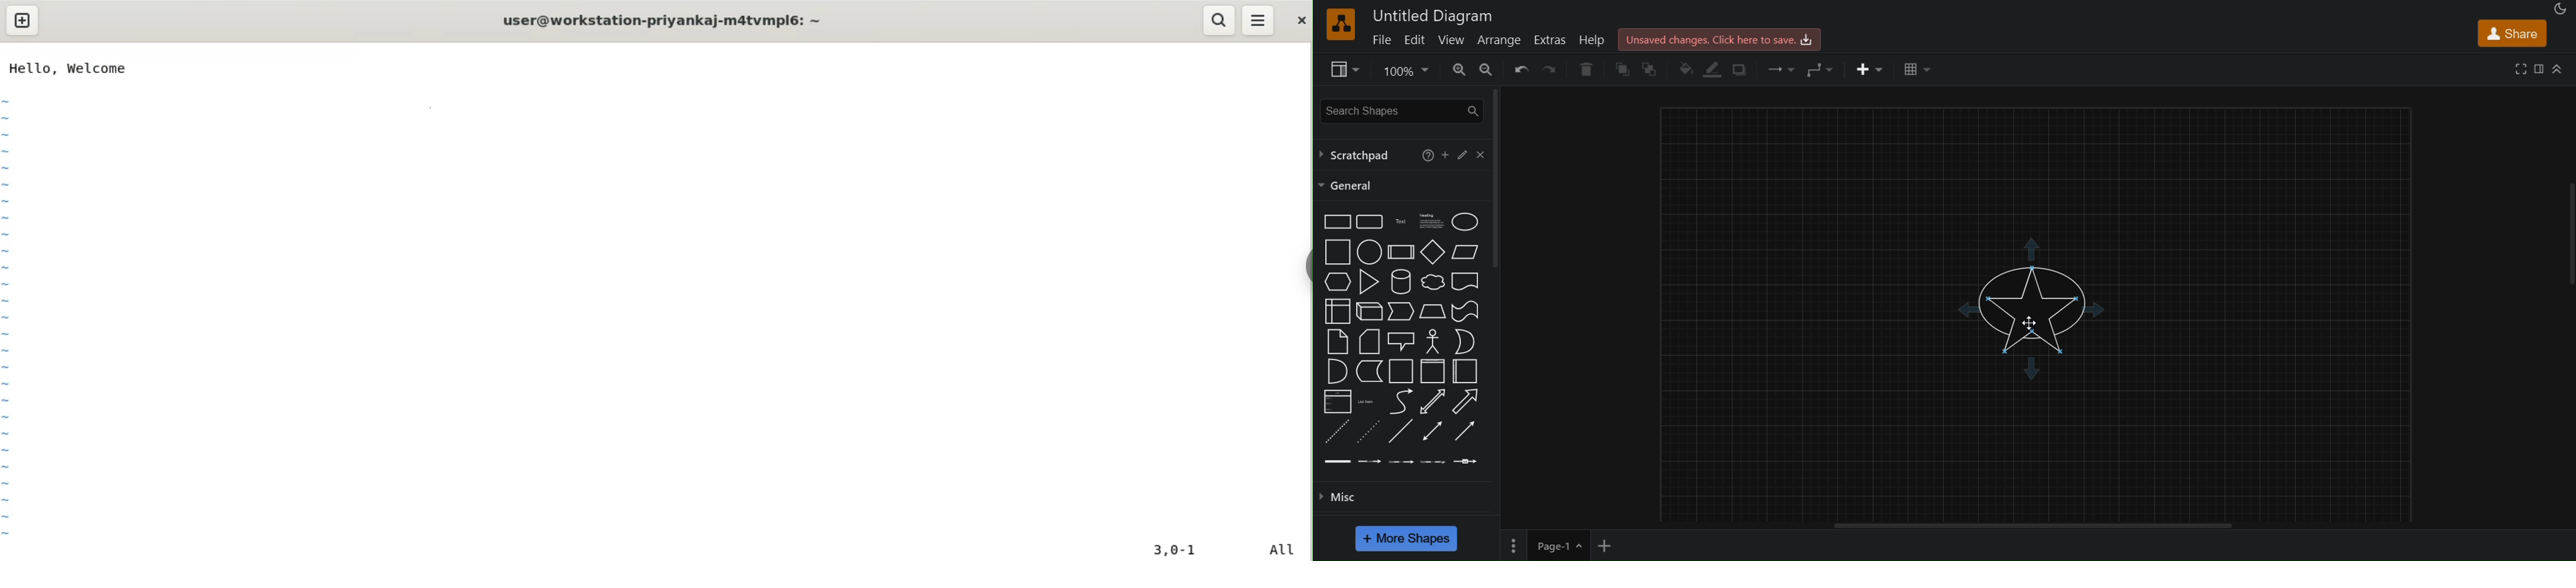 Image resolution: width=2576 pixels, height=588 pixels. Describe the element at coordinates (1287, 549) in the screenshot. I see `all` at that location.